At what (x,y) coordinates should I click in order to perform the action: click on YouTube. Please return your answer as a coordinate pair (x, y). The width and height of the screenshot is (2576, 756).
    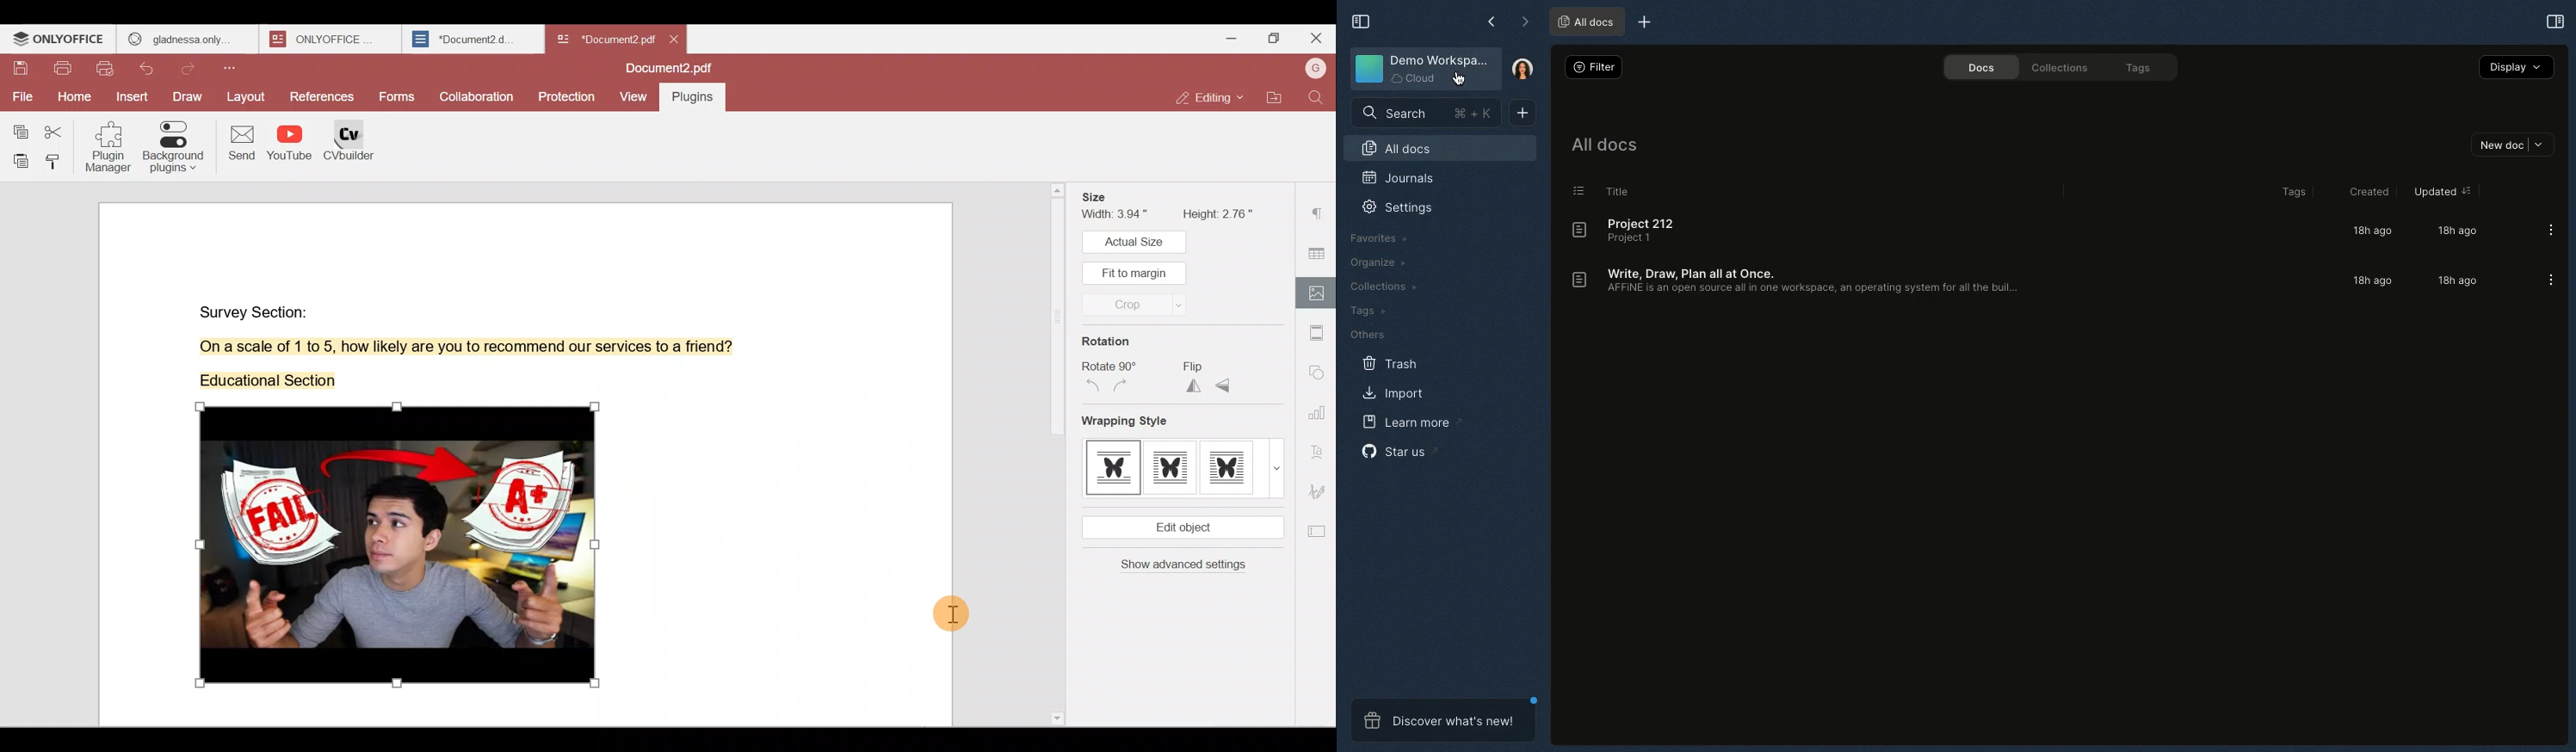
    Looking at the image, I should click on (290, 148).